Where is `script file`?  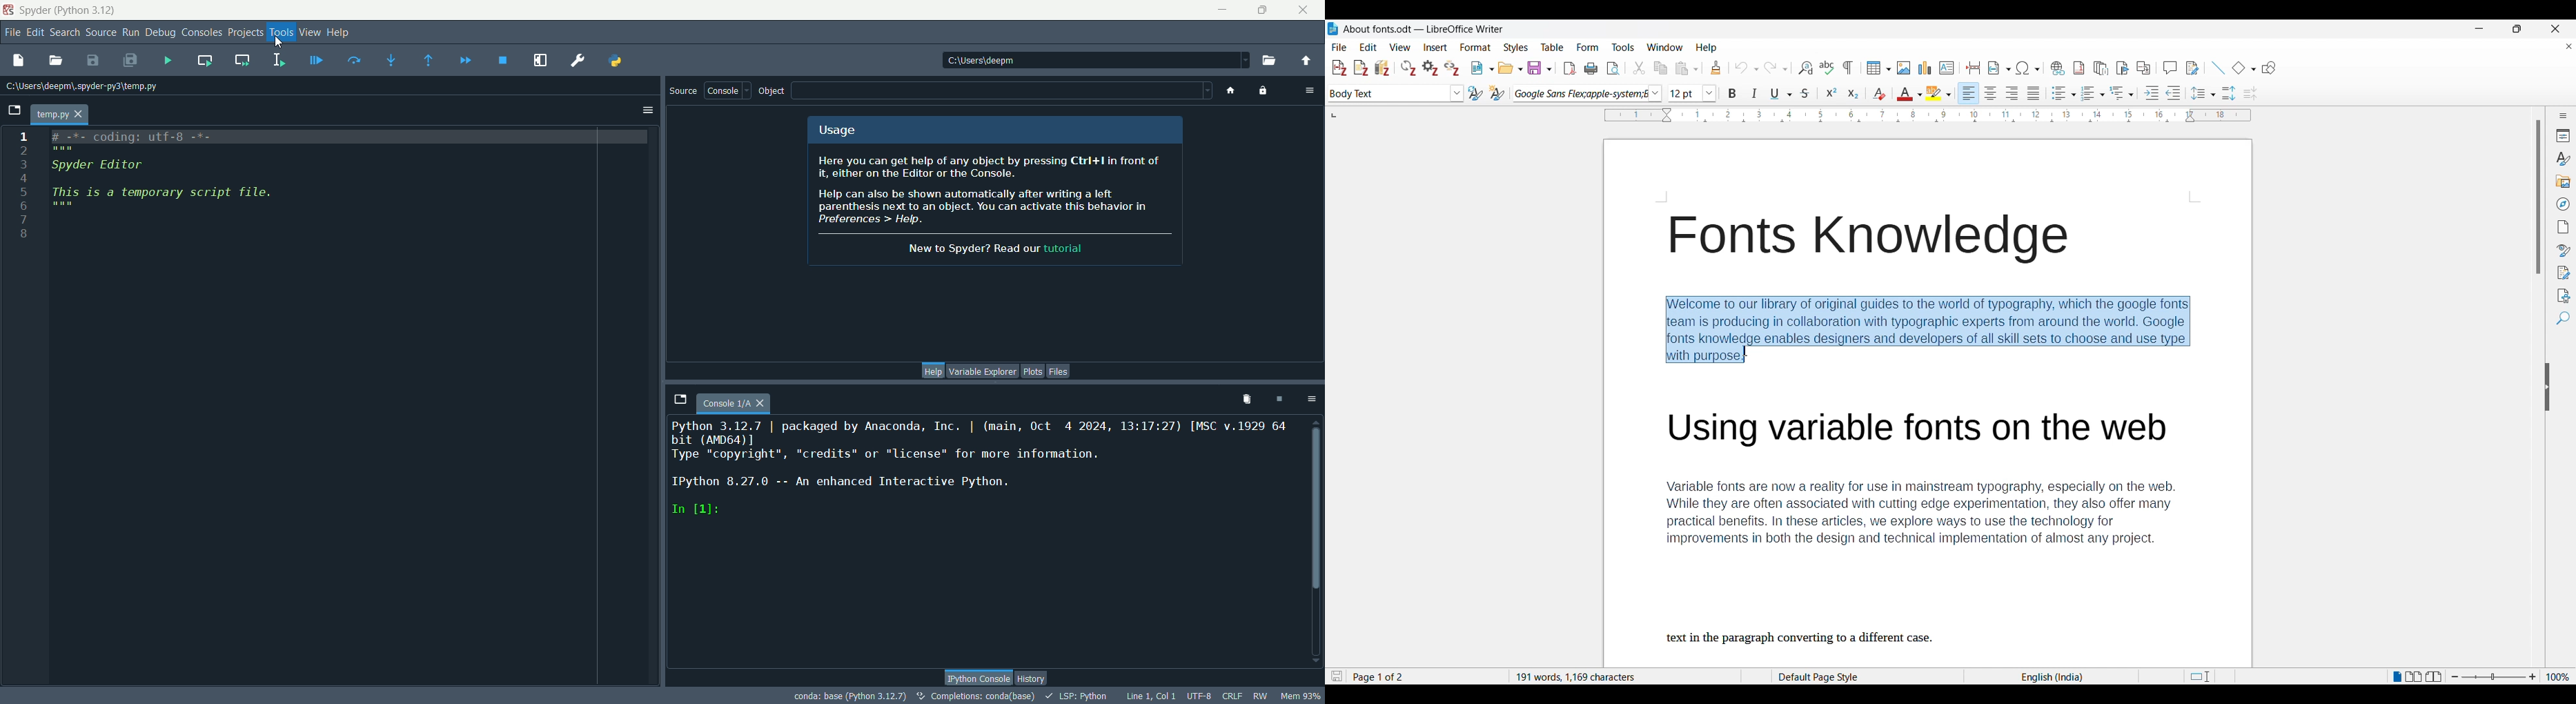
script file is located at coordinates (179, 178).